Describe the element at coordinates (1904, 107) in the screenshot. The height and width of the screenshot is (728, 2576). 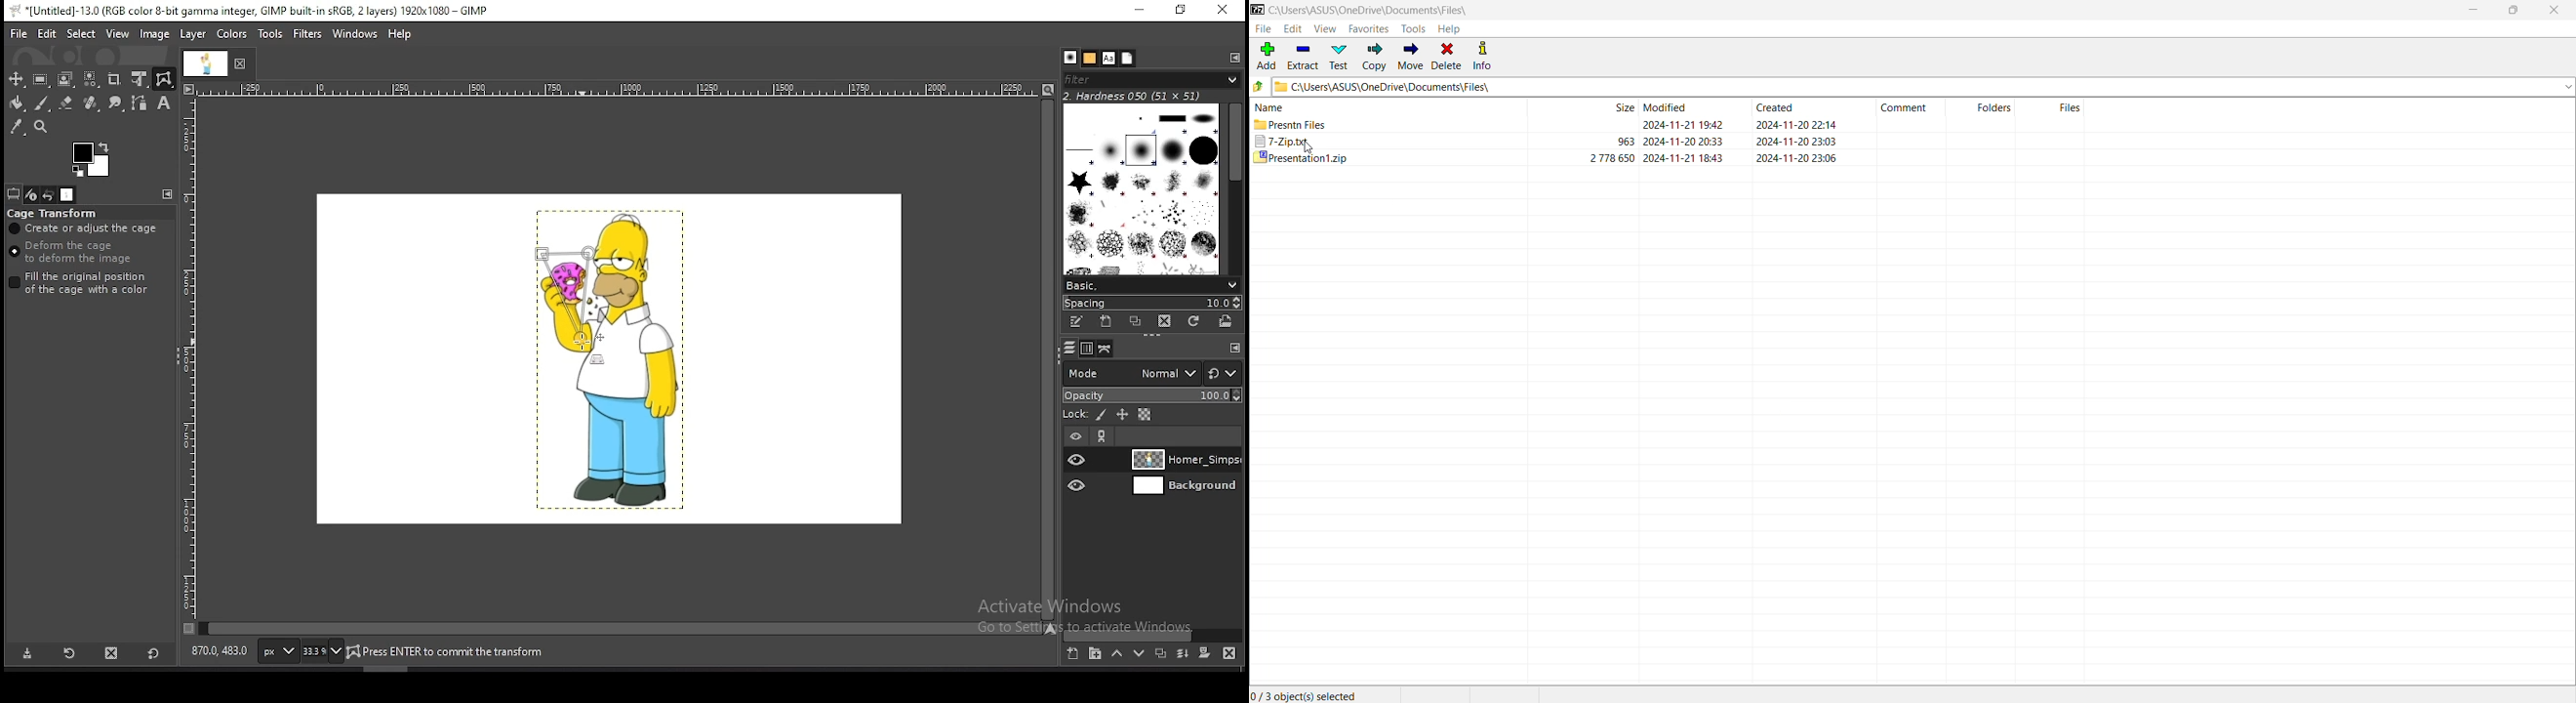
I see `comment` at that location.